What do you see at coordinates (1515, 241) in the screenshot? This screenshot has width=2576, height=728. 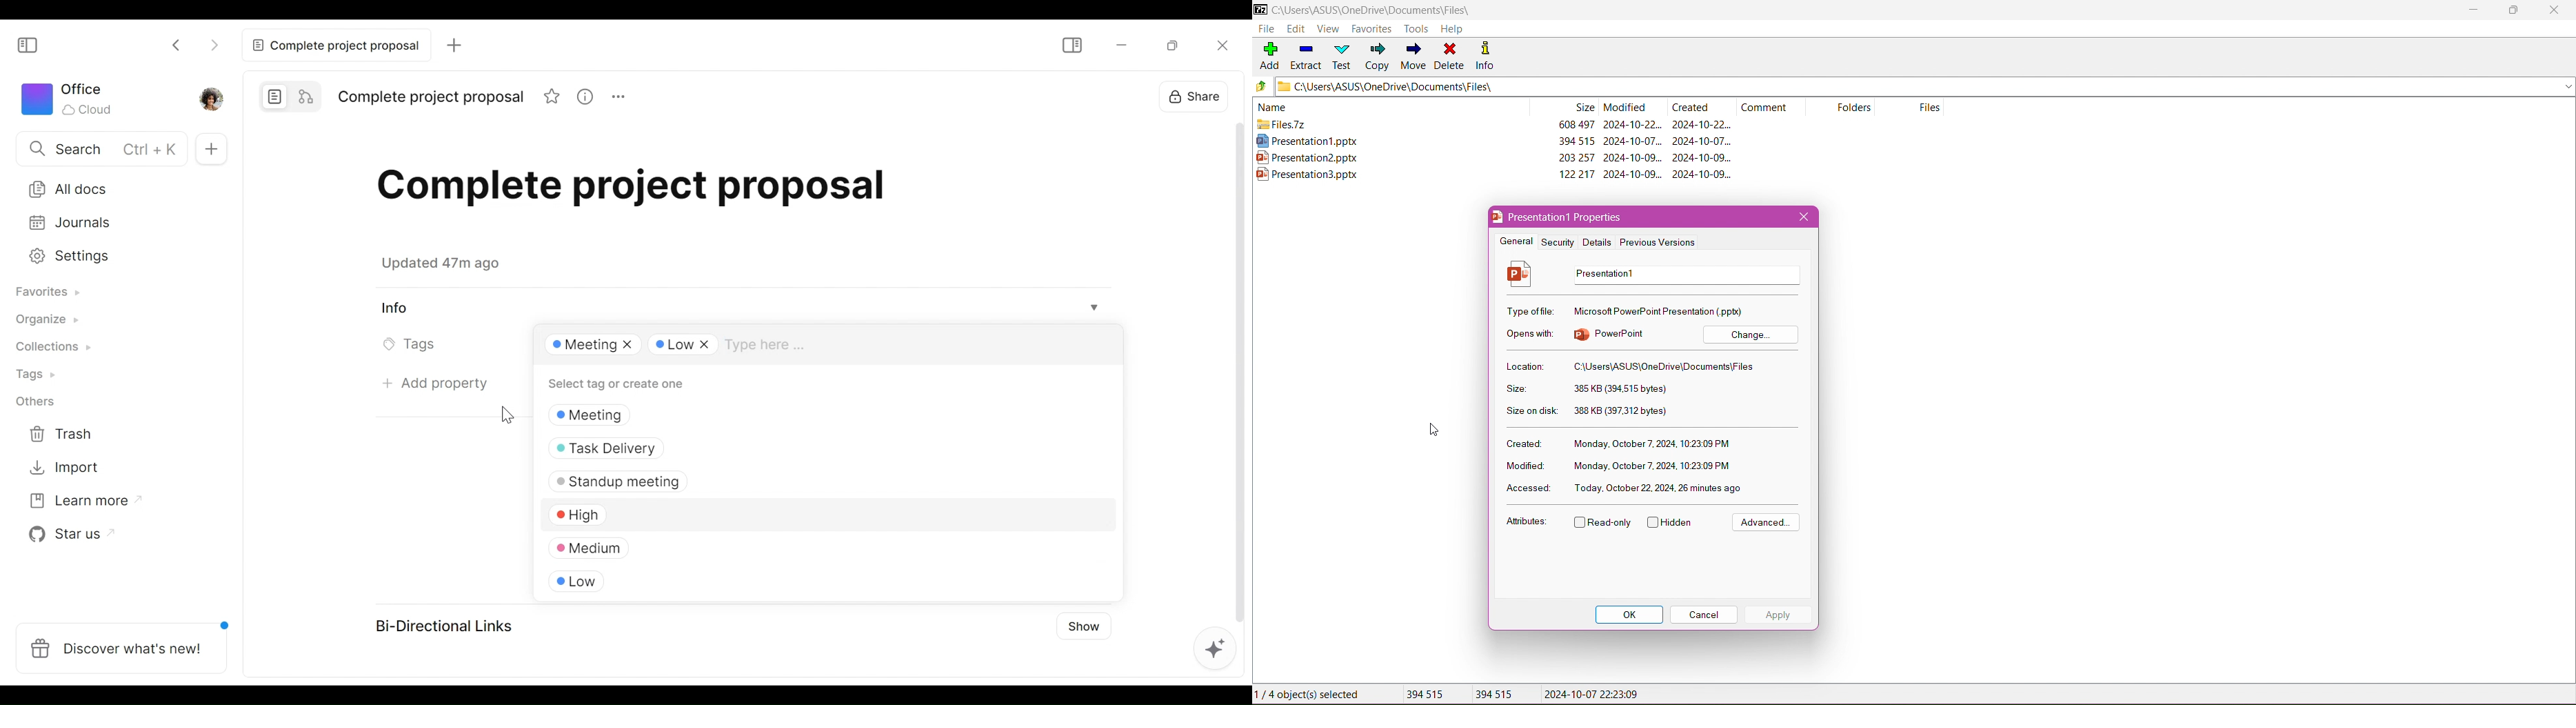 I see `General` at bounding box center [1515, 241].